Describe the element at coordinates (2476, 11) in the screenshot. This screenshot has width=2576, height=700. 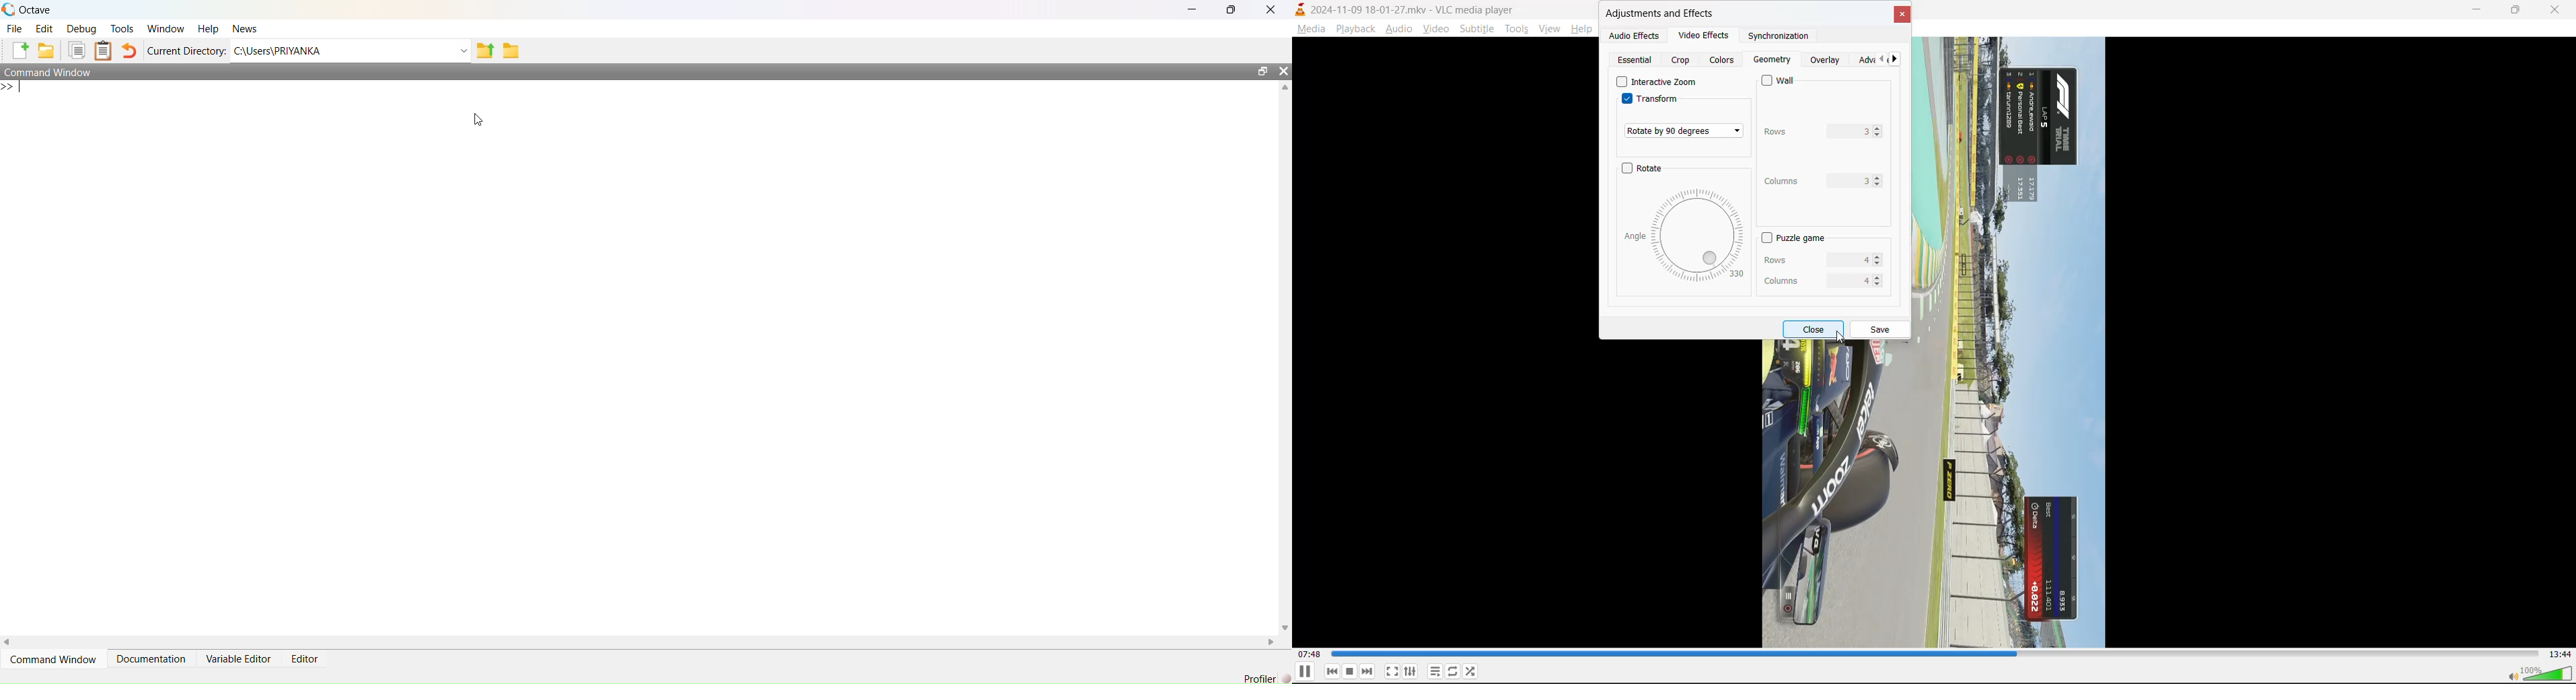
I see `minimize` at that location.